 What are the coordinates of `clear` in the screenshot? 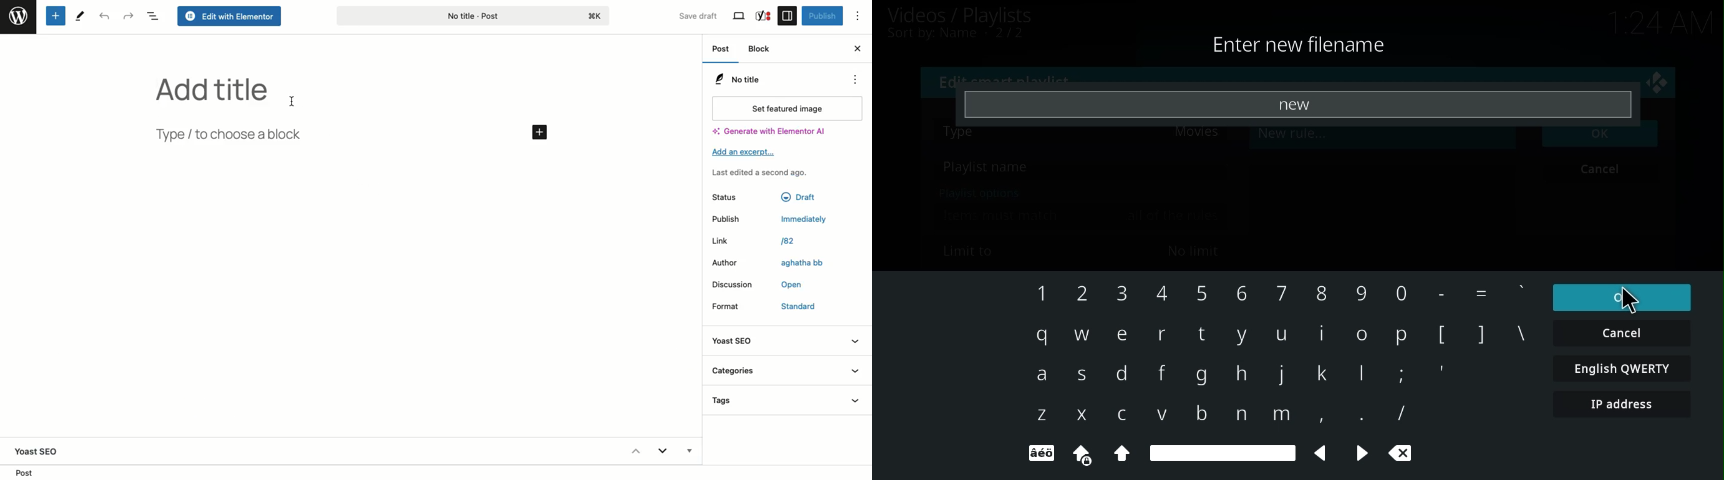 It's located at (1403, 453).